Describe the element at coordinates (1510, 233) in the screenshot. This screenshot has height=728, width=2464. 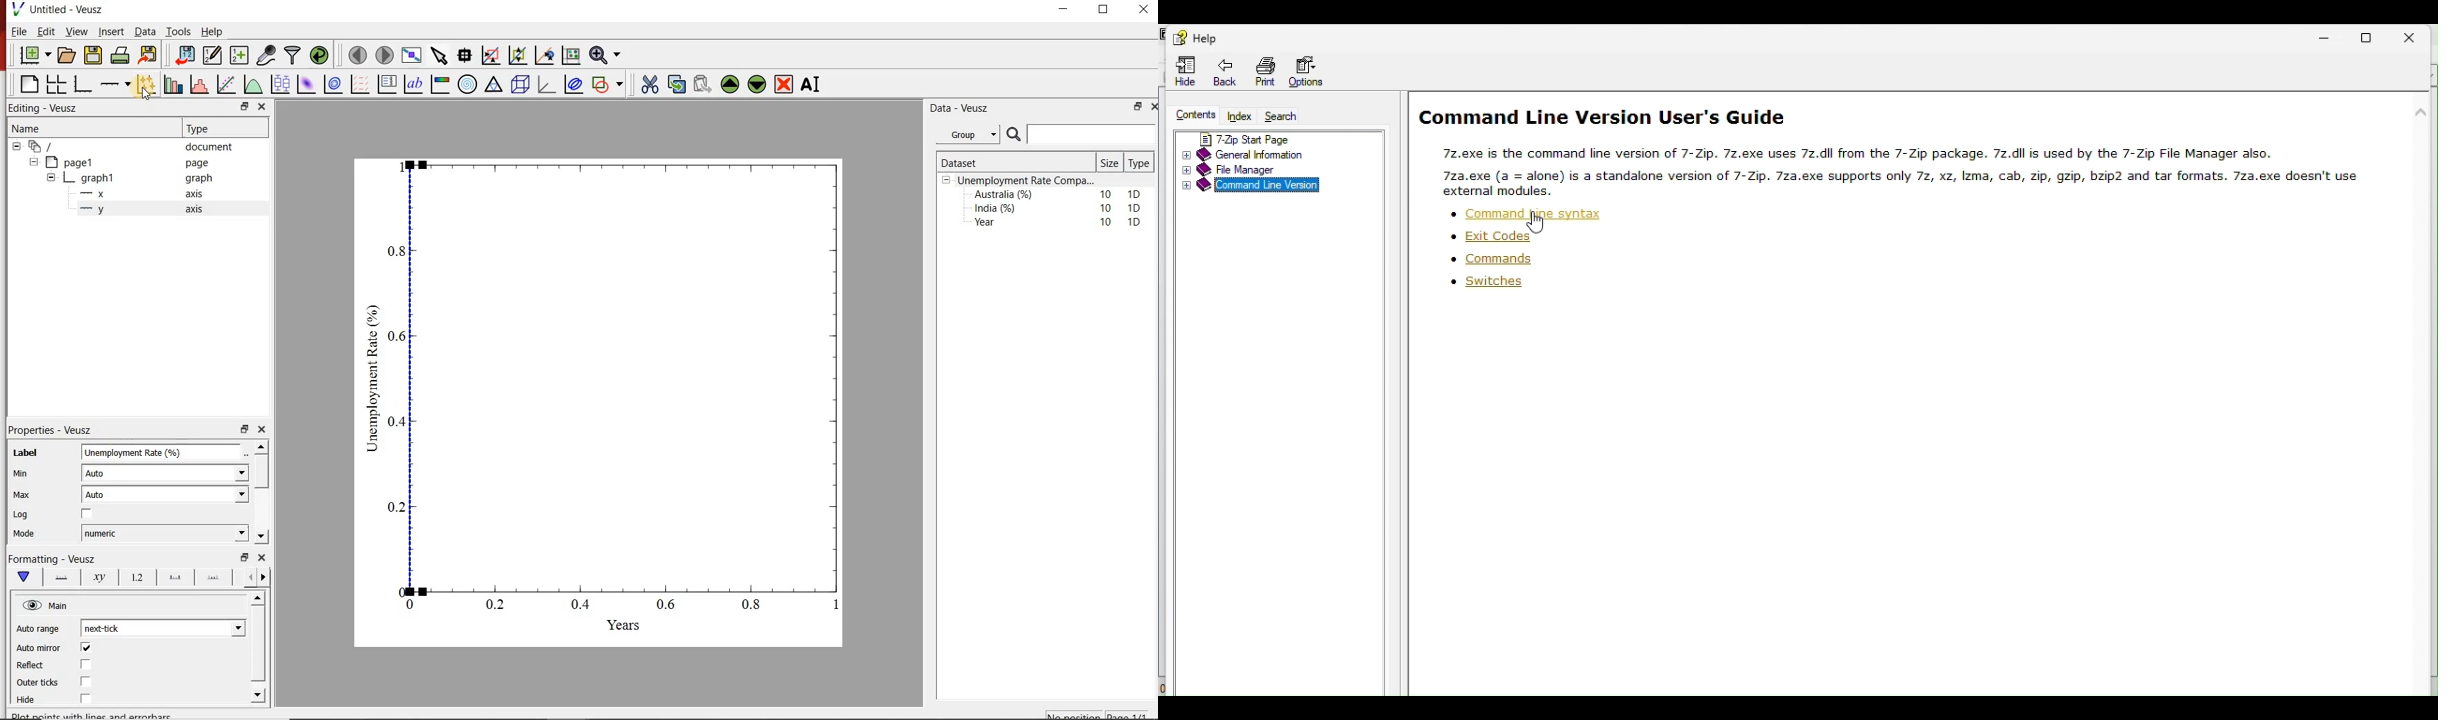
I see `Exit codes` at that location.